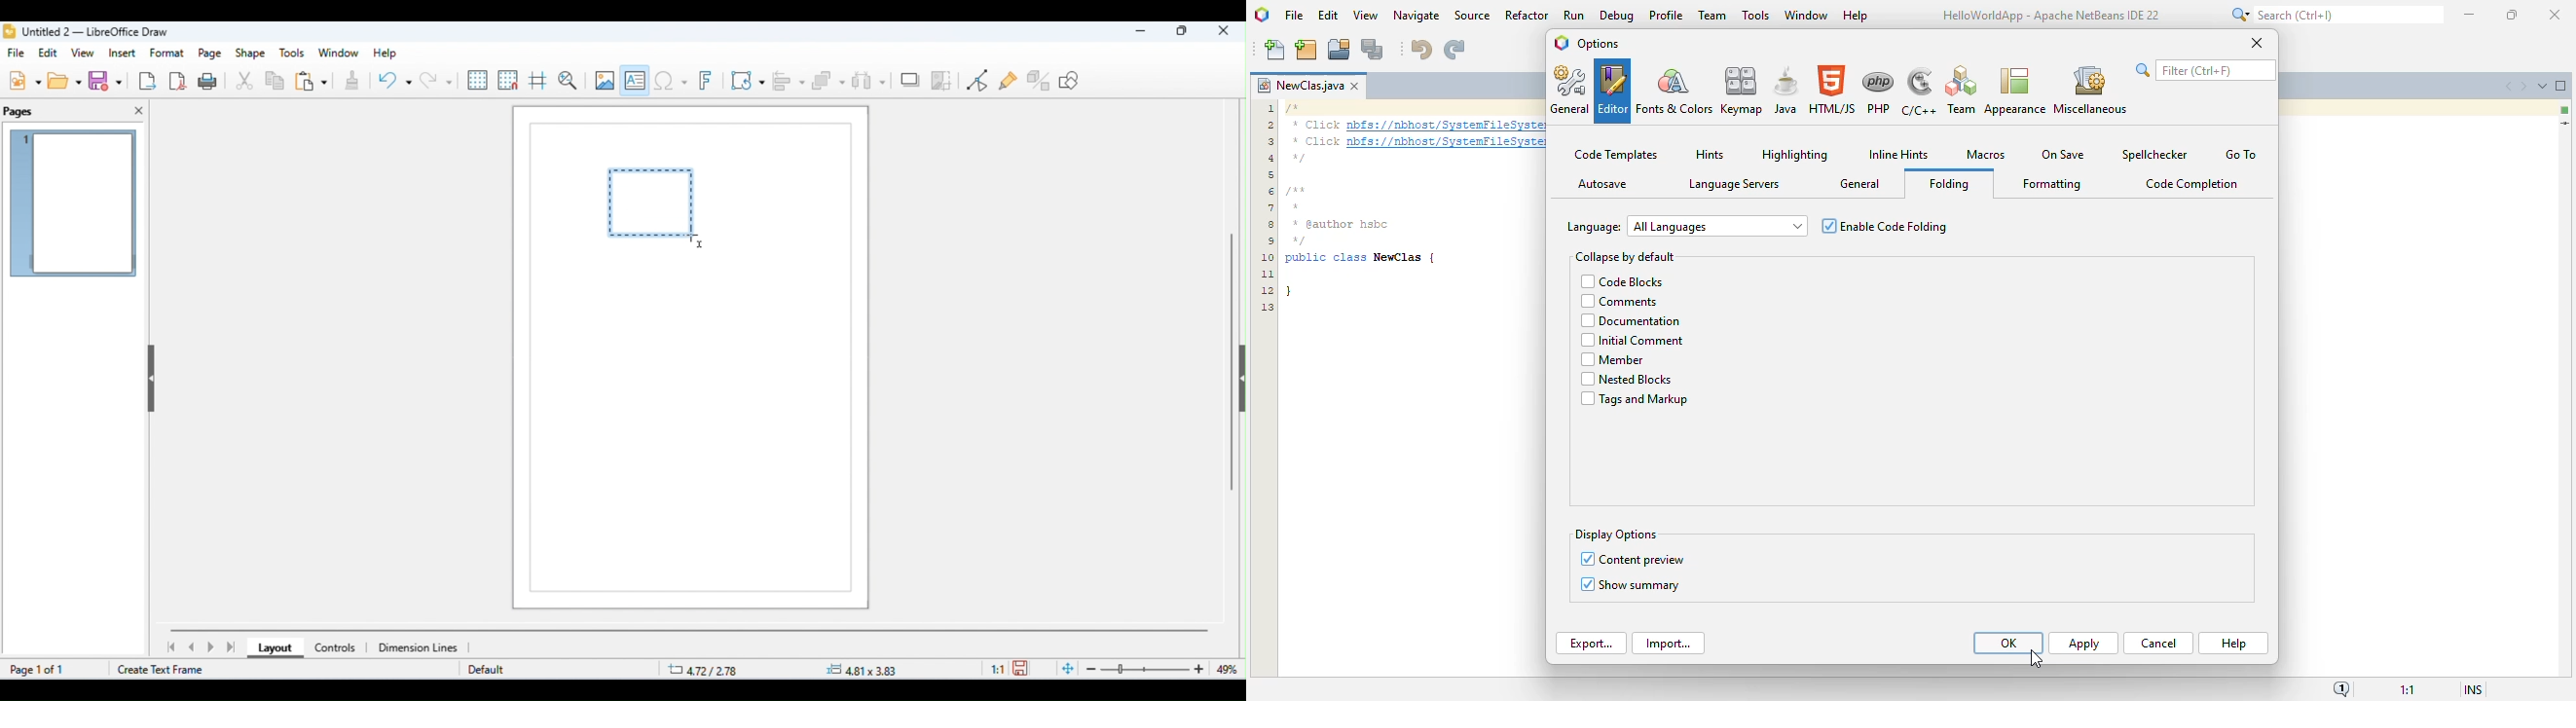  Describe the element at coordinates (122, 53) in the screenshot. I see `insert` at that location.